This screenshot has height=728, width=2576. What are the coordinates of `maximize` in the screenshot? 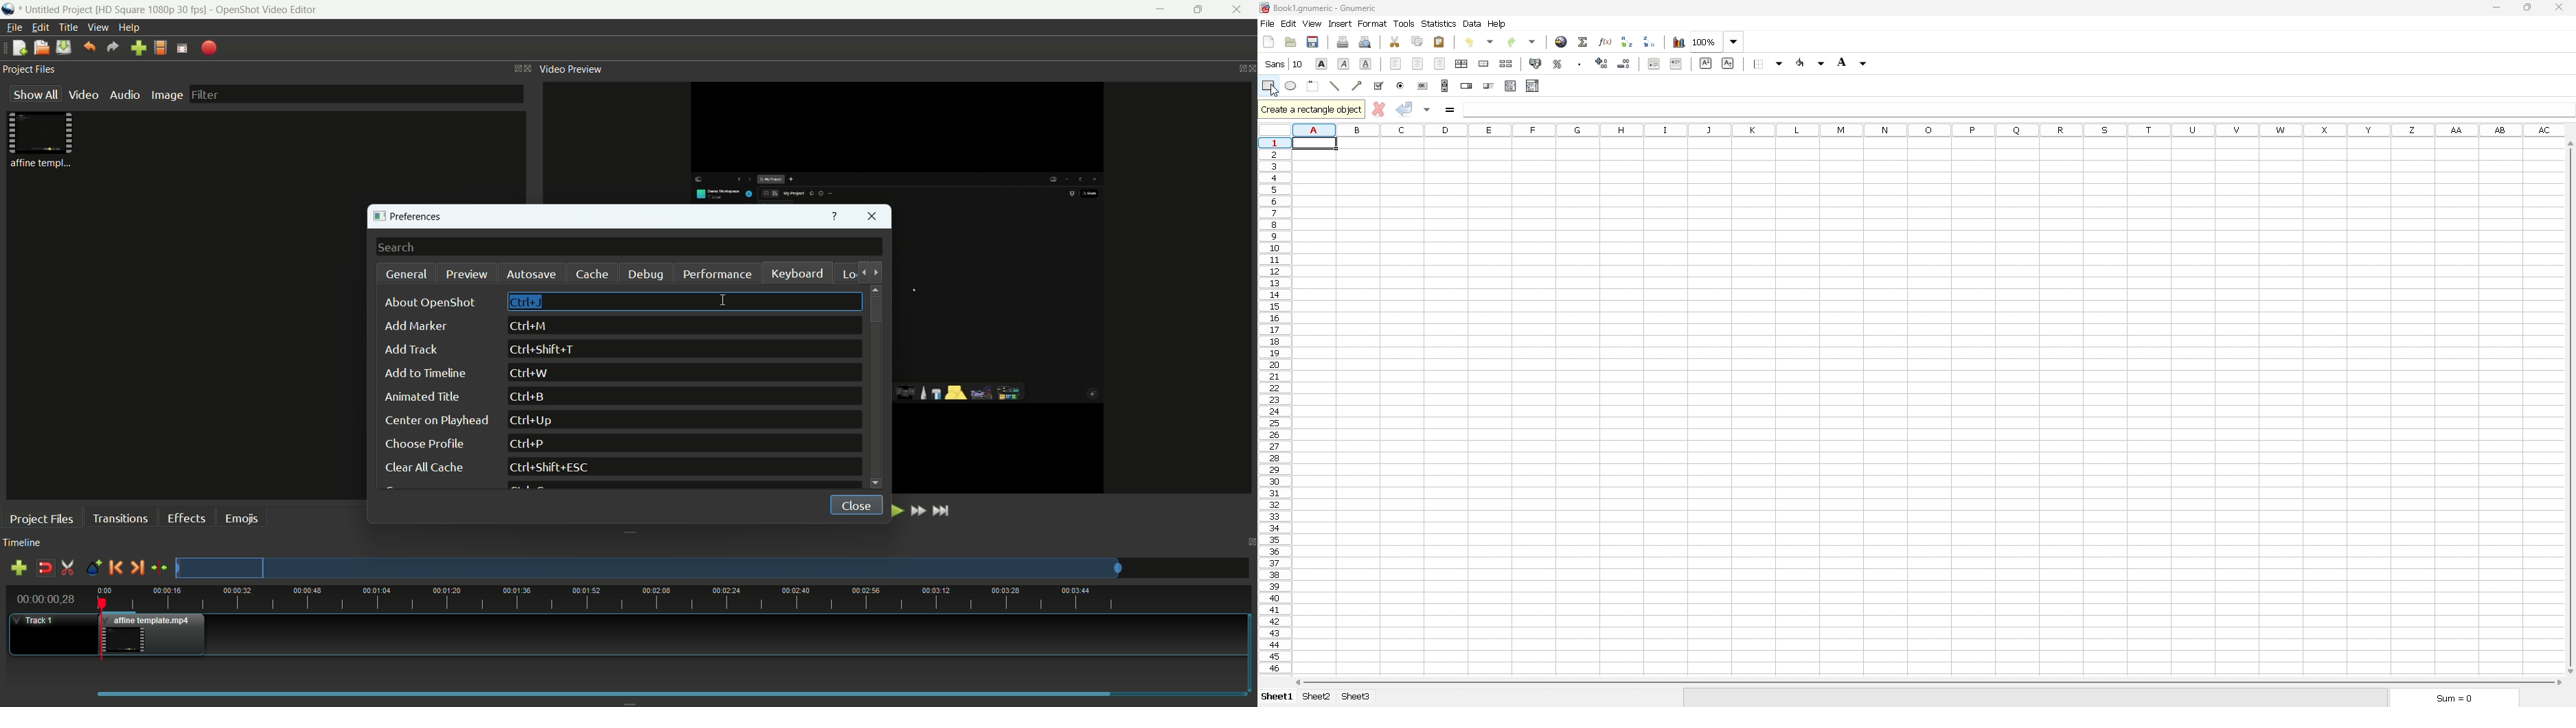 It's located at (1198, 10).